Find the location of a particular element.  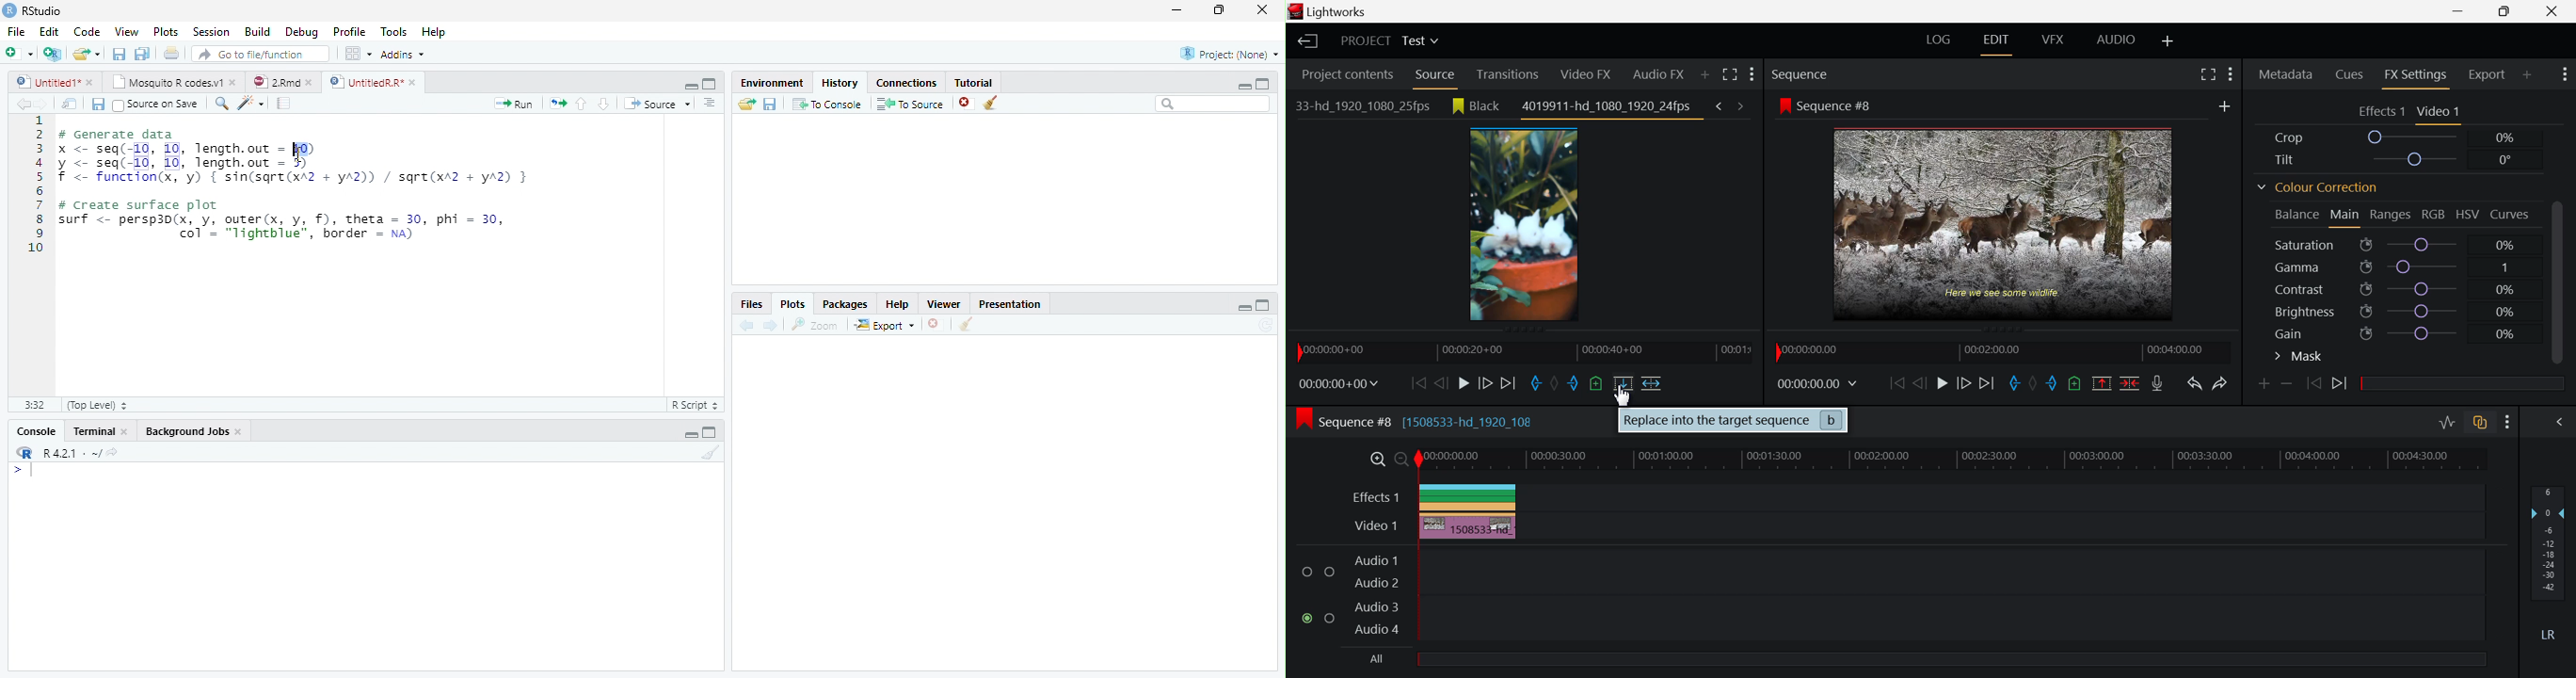

To Console is located at coordinates (827, 104).